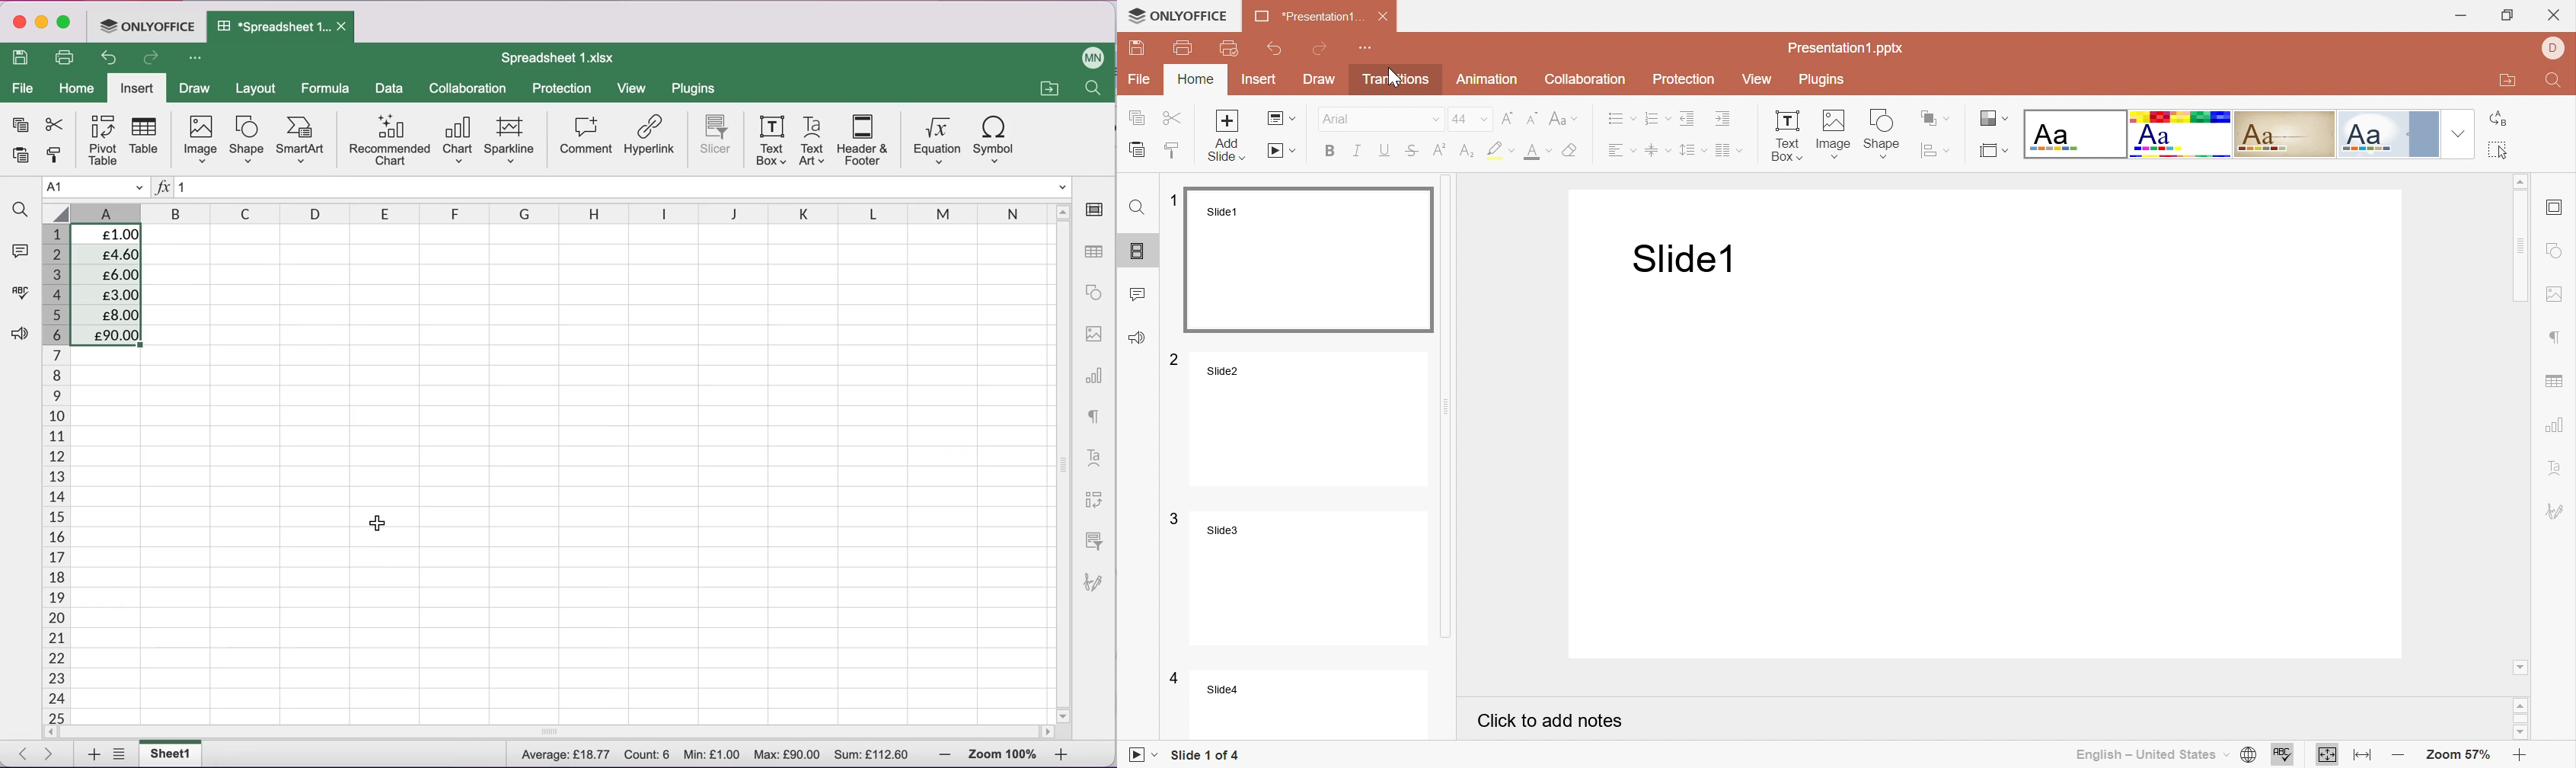 The width and height of the screenshot is (2576, 784). I want to click on Scroll up, so click(2520, 708).